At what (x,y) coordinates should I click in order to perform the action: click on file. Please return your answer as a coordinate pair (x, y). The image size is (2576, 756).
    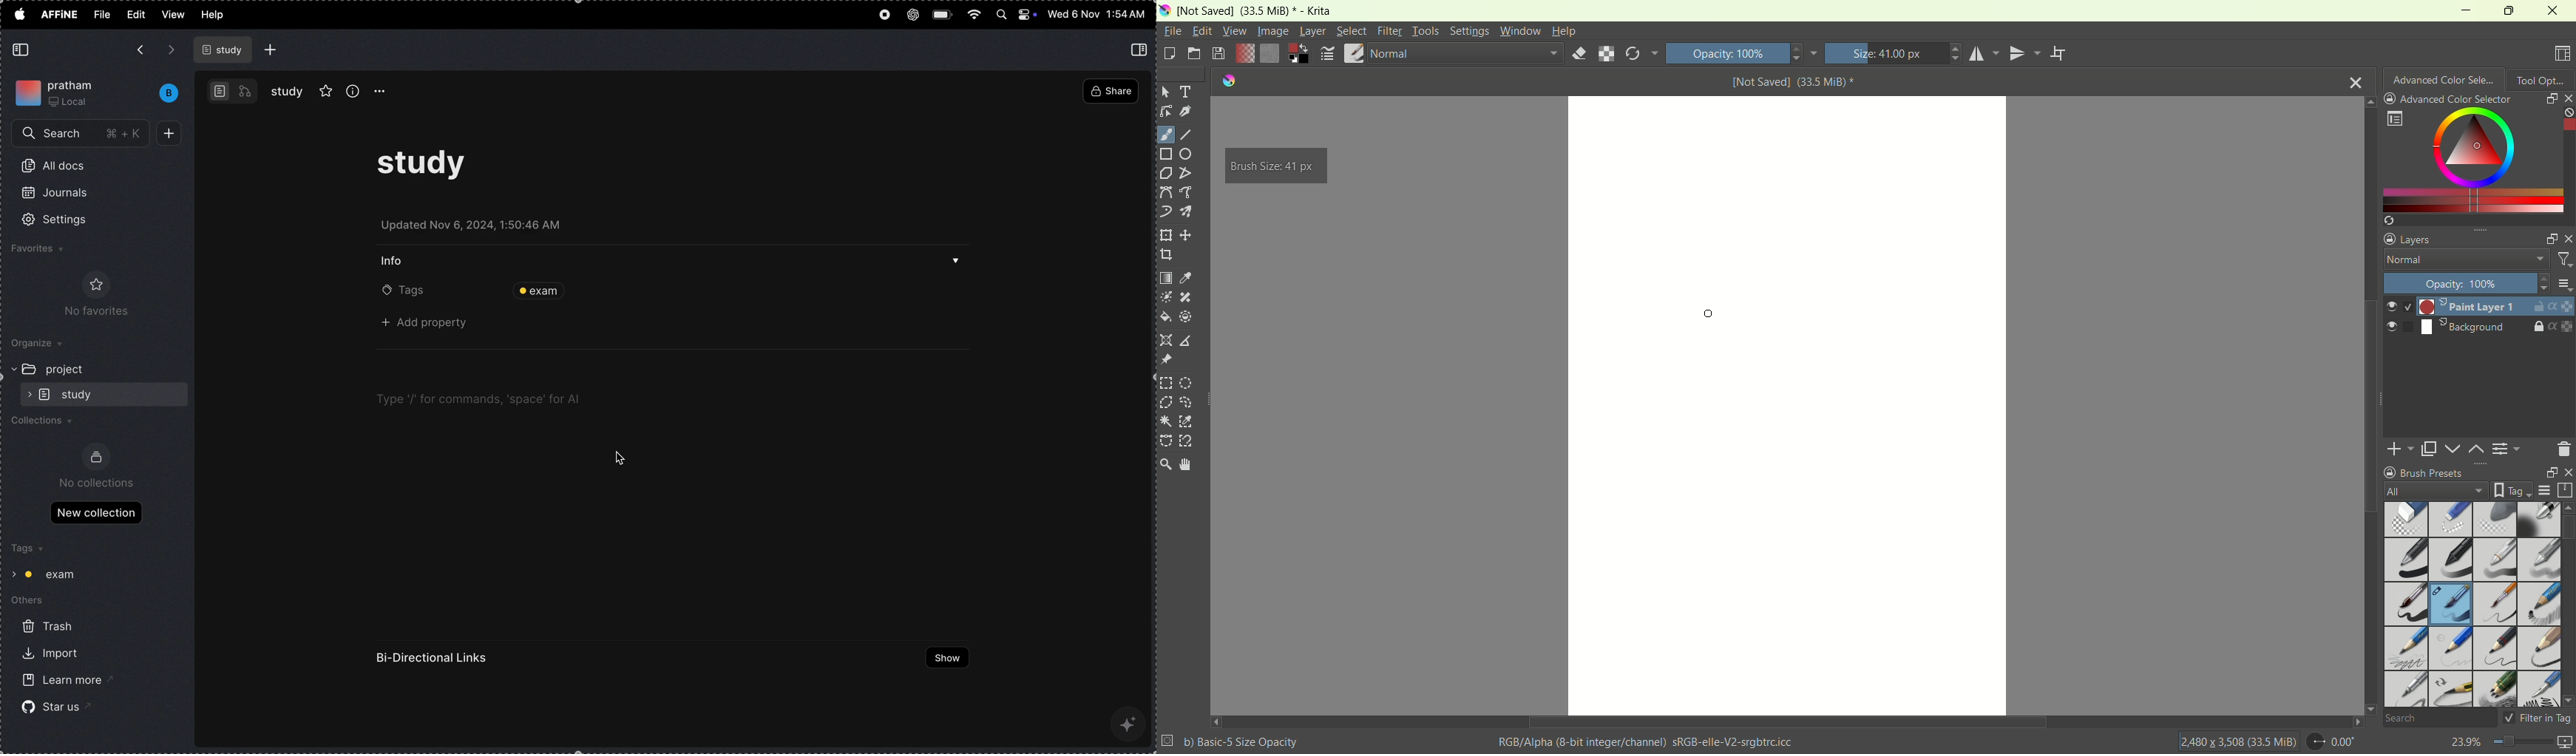
    Looking at the image, I should click on (102, 15).